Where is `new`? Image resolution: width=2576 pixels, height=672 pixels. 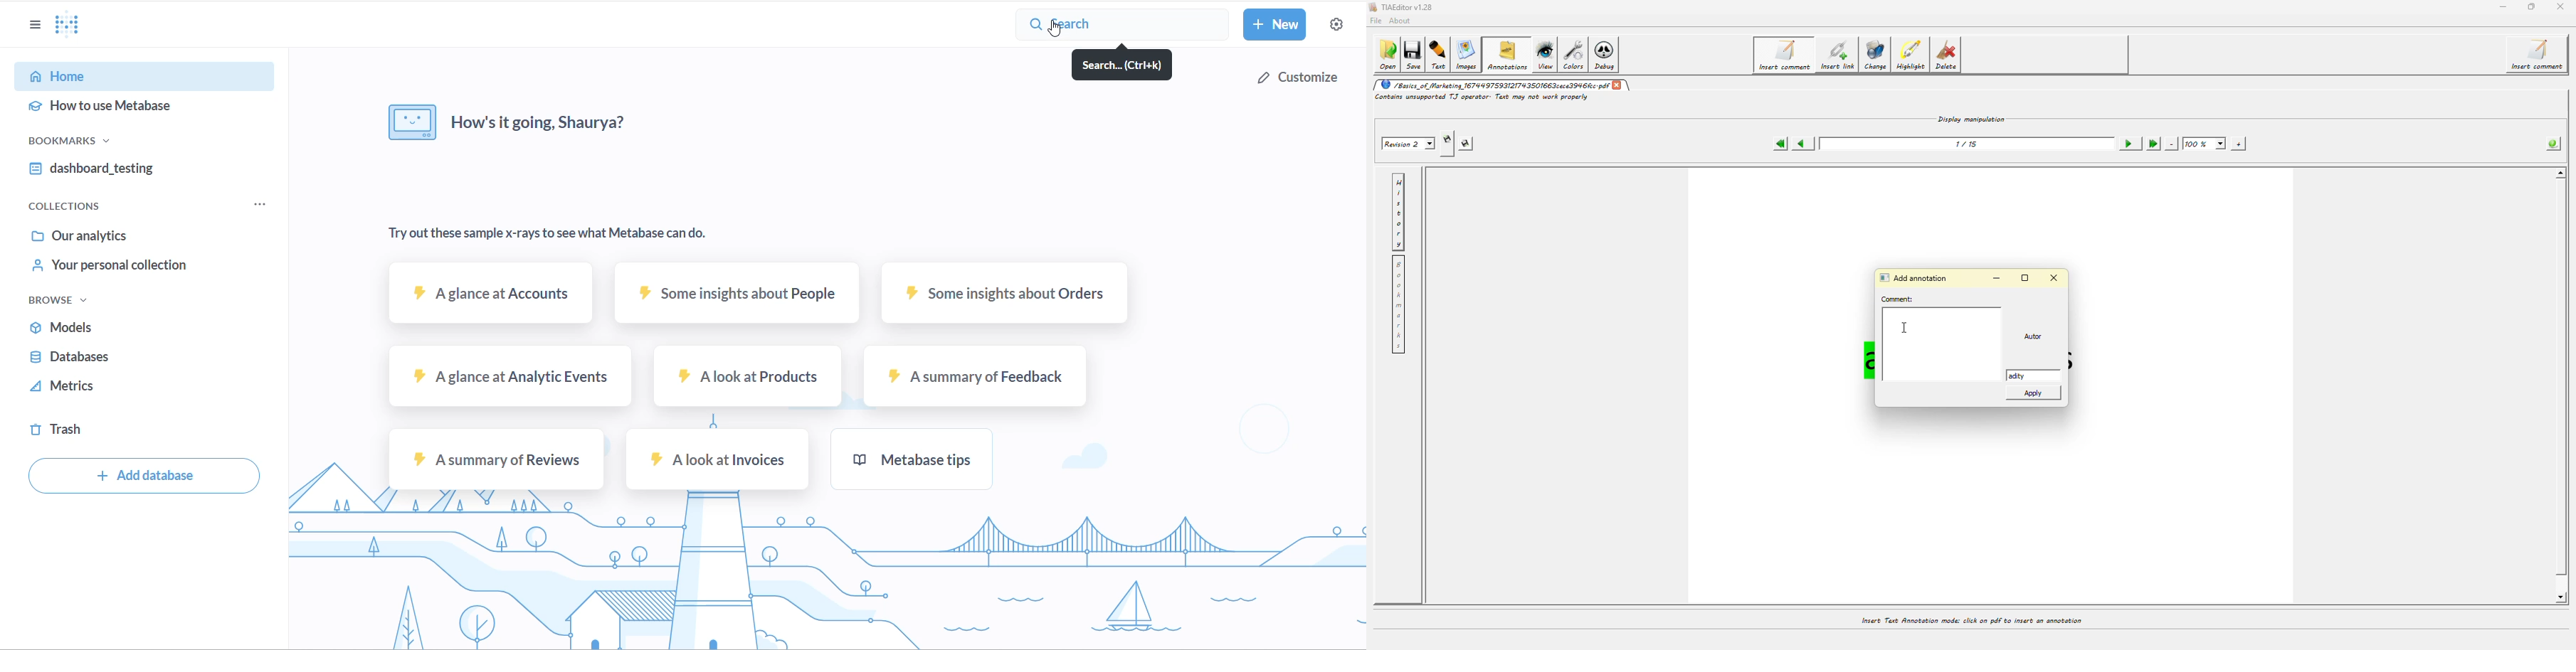
new is located at coordinates (1276, 25).